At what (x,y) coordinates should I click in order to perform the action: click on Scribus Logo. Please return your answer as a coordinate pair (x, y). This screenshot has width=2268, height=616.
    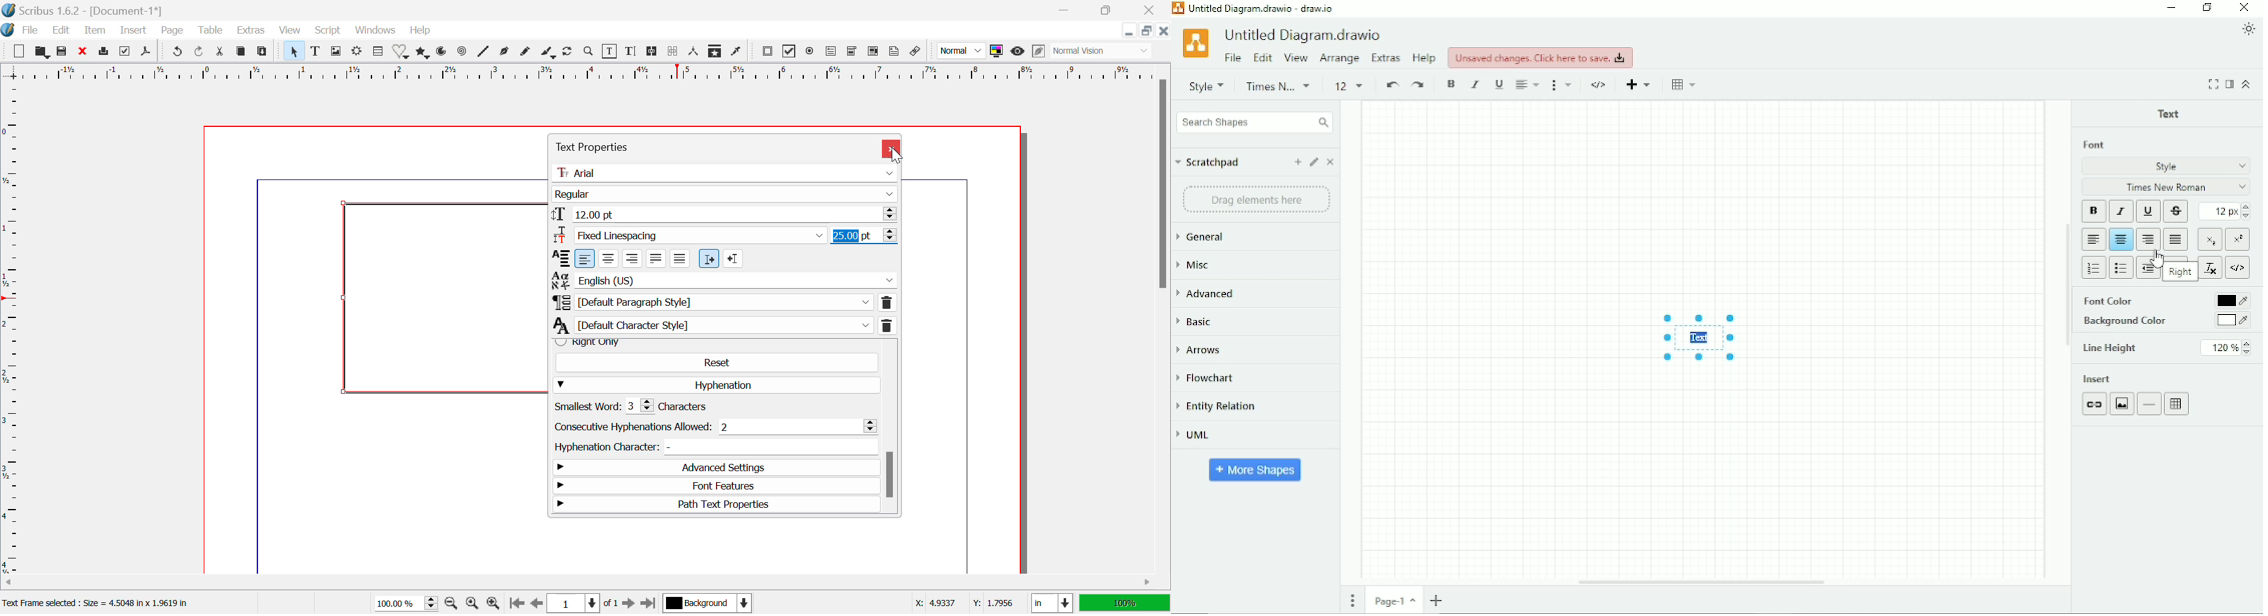
    Looking at the image, I should click on (9, 31).